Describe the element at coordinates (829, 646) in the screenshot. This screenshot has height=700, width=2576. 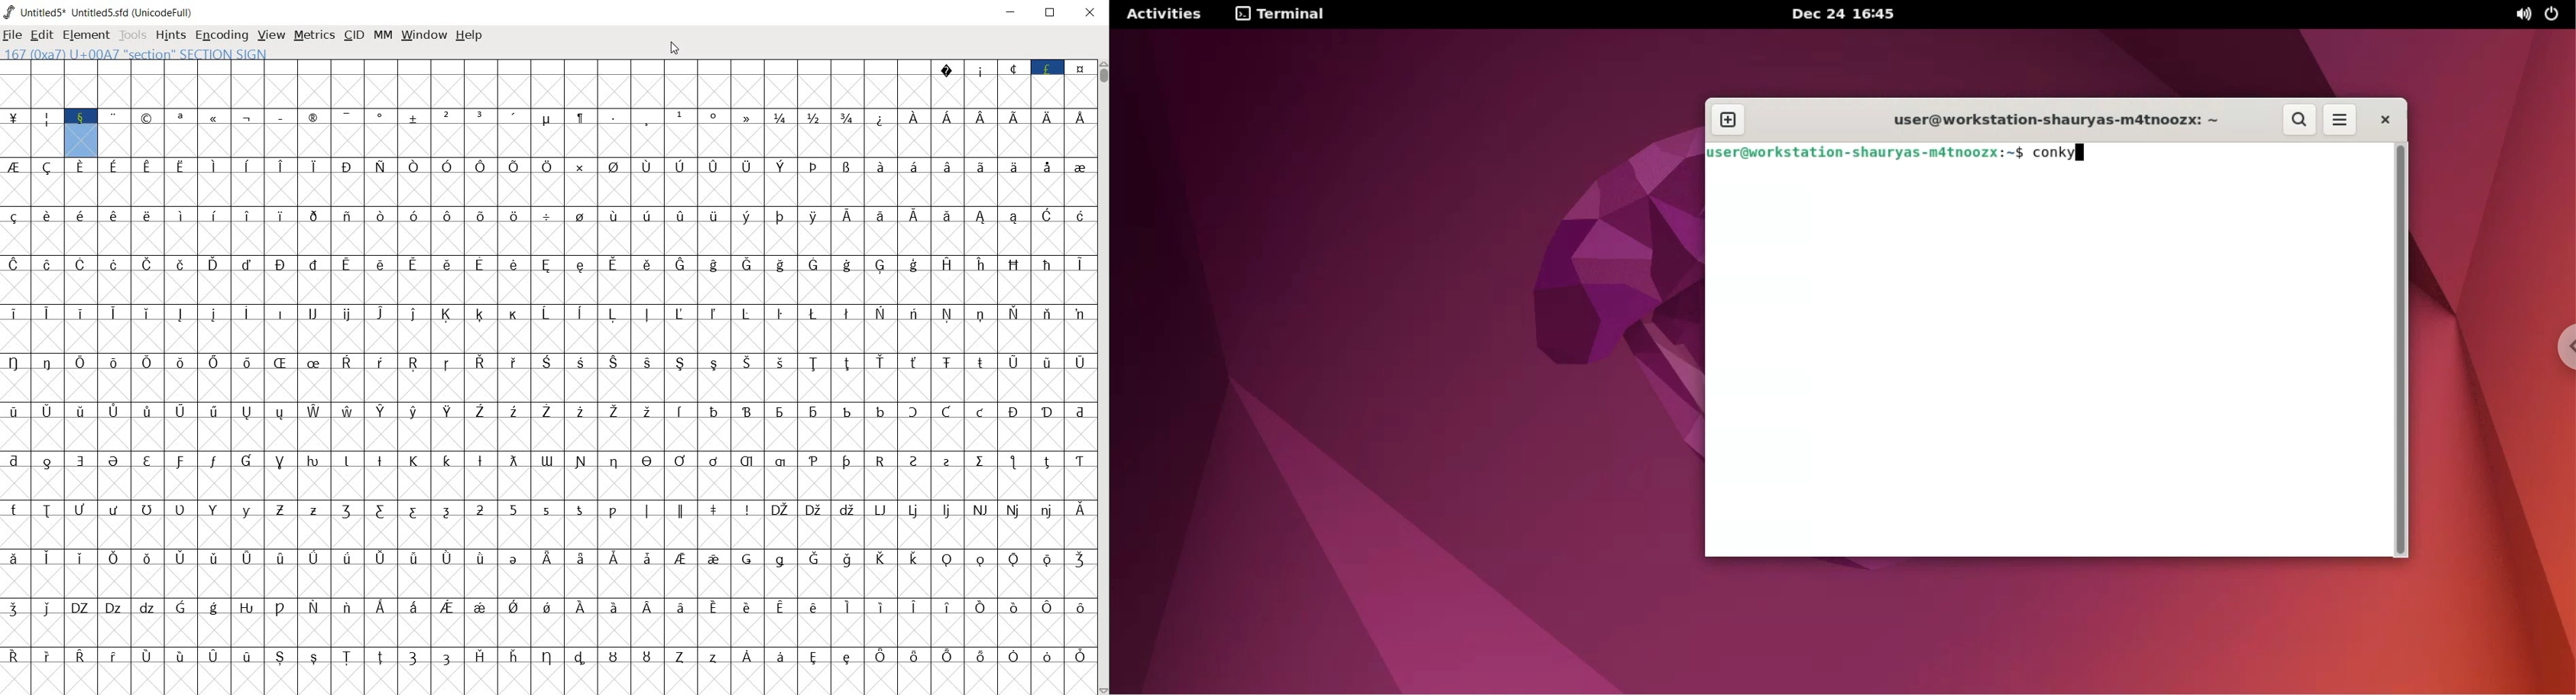
I see `Latin extended characters` at that location.